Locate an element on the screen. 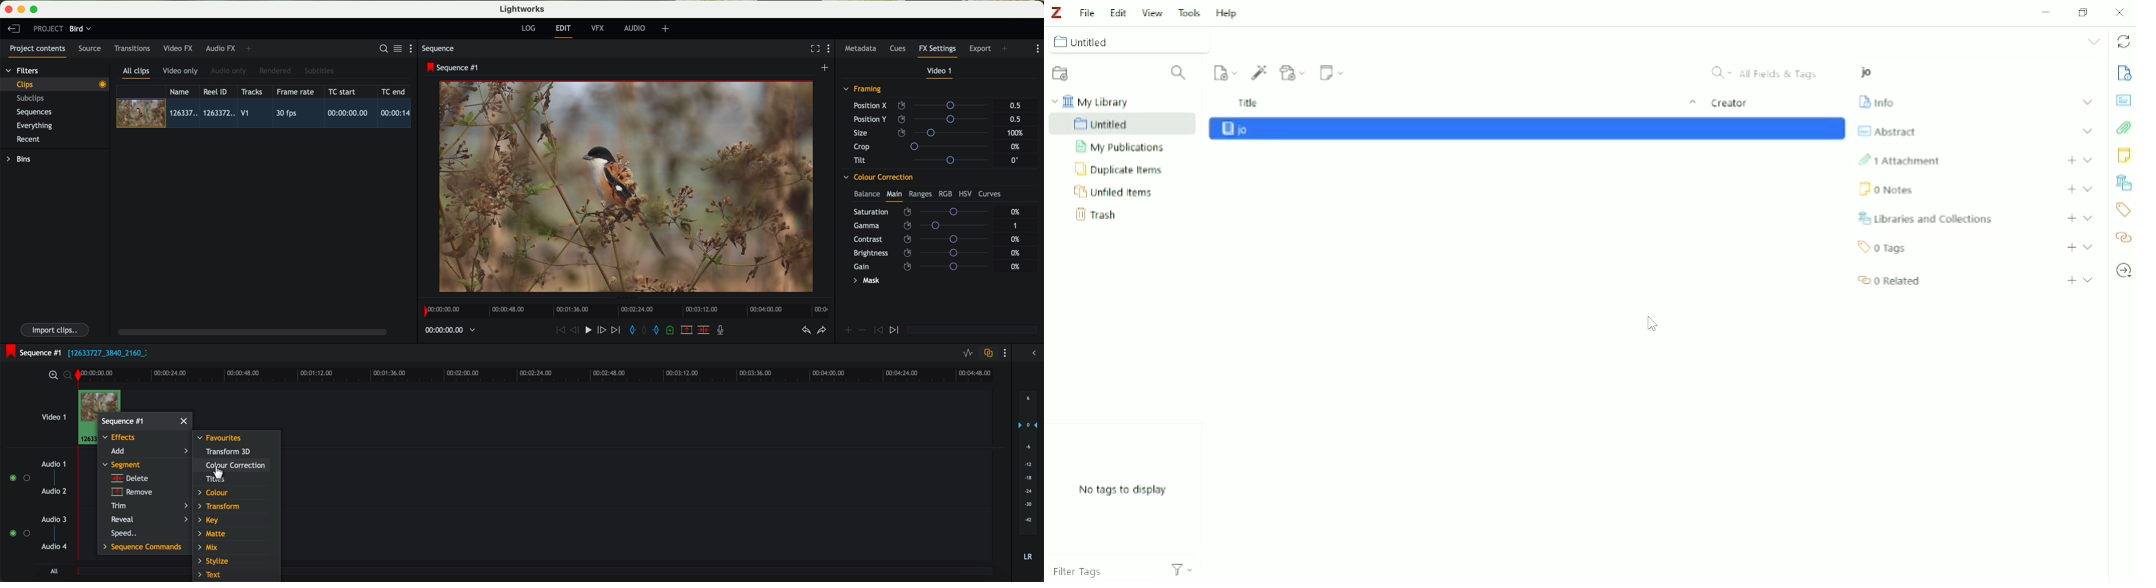  My Publication is located at coordinates (1125, 147).